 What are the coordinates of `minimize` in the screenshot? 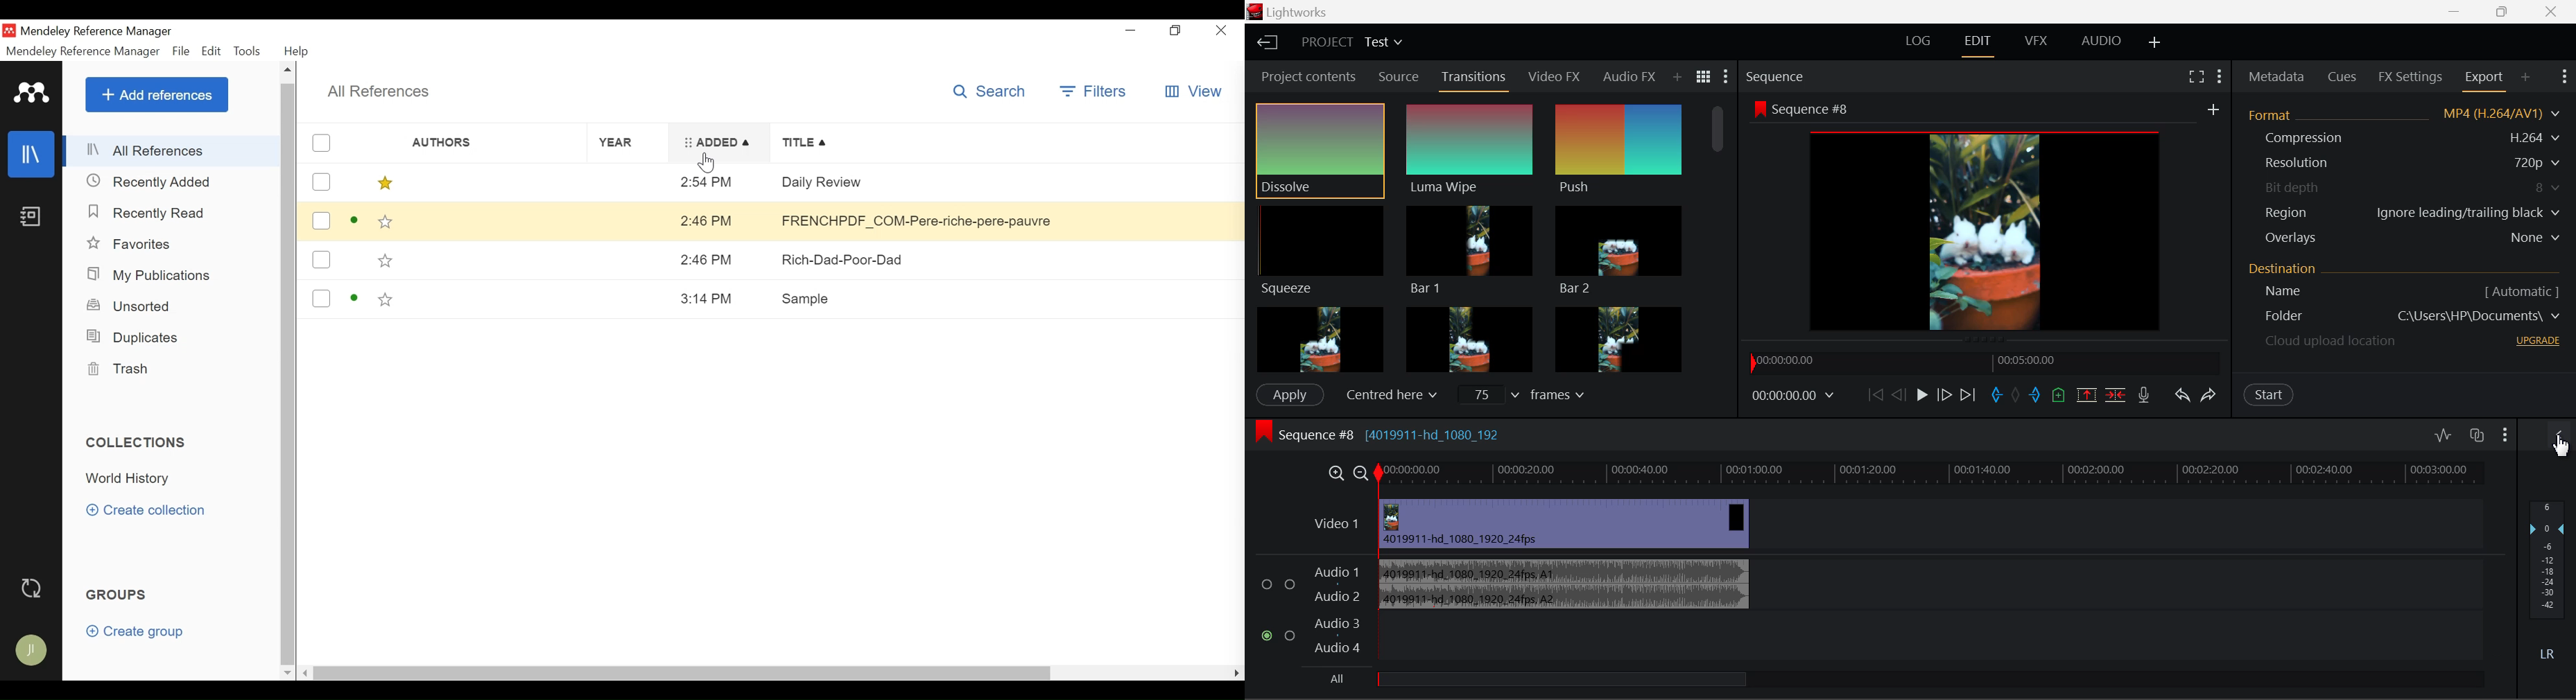 It's located at (1129, 30).